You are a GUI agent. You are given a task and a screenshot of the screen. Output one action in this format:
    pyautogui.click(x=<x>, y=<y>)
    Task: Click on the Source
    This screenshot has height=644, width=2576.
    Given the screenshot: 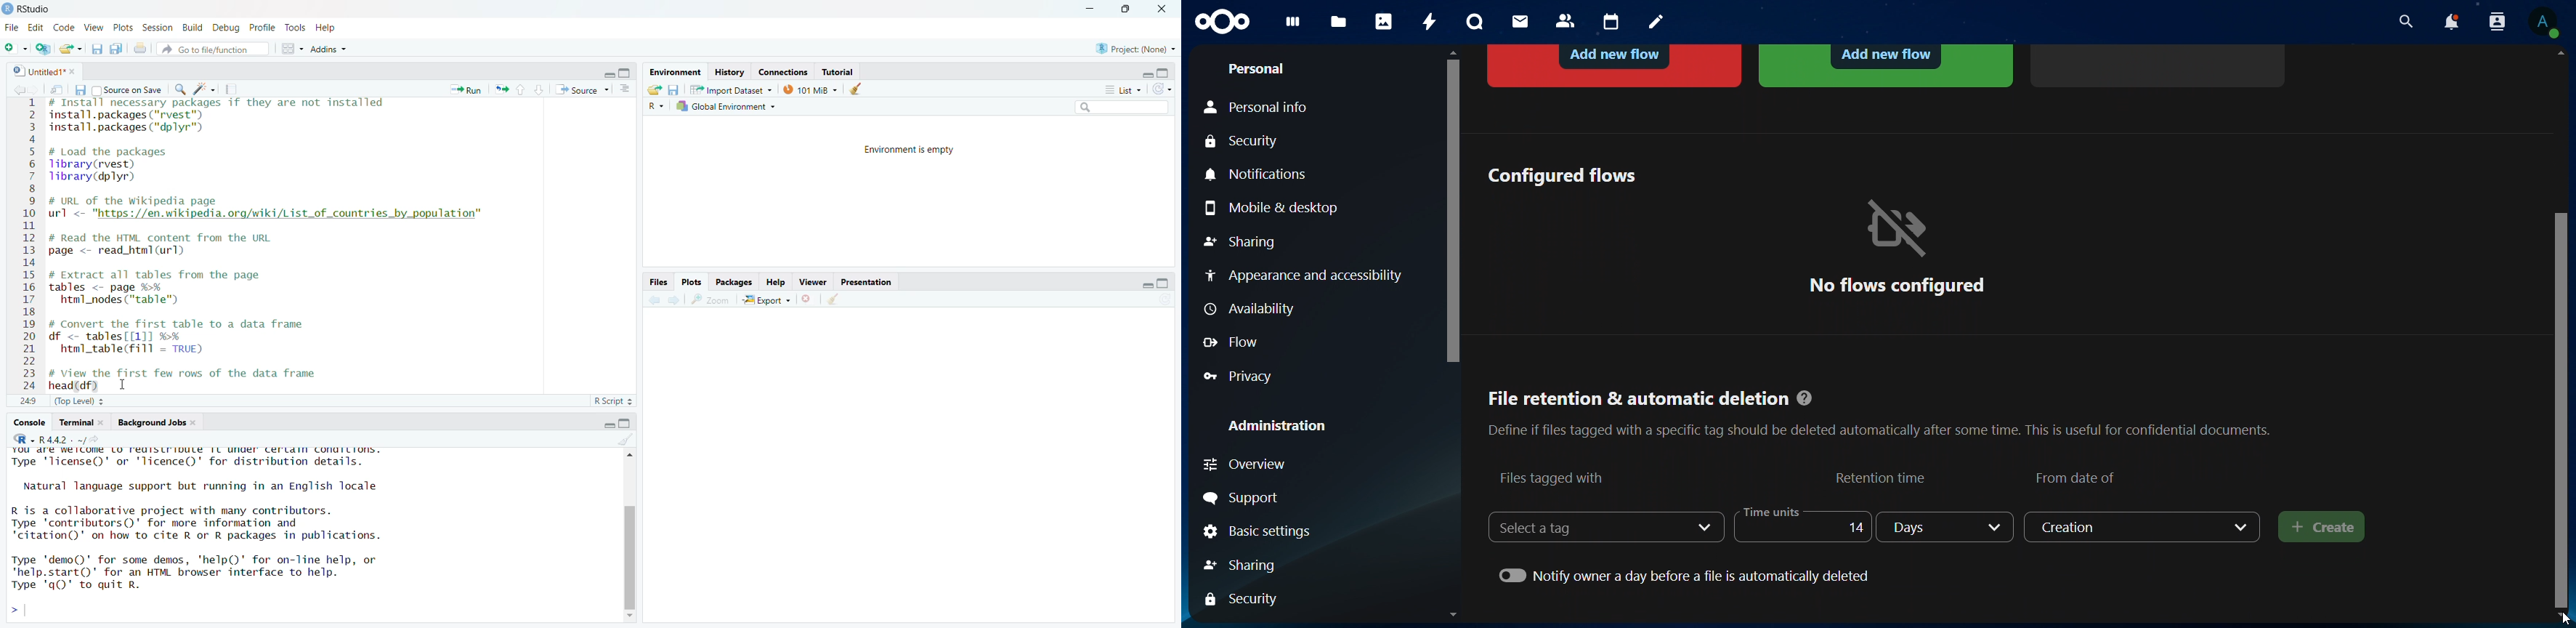 What is the action you would take?
    pyautogui.click(x=582, y=89)
    